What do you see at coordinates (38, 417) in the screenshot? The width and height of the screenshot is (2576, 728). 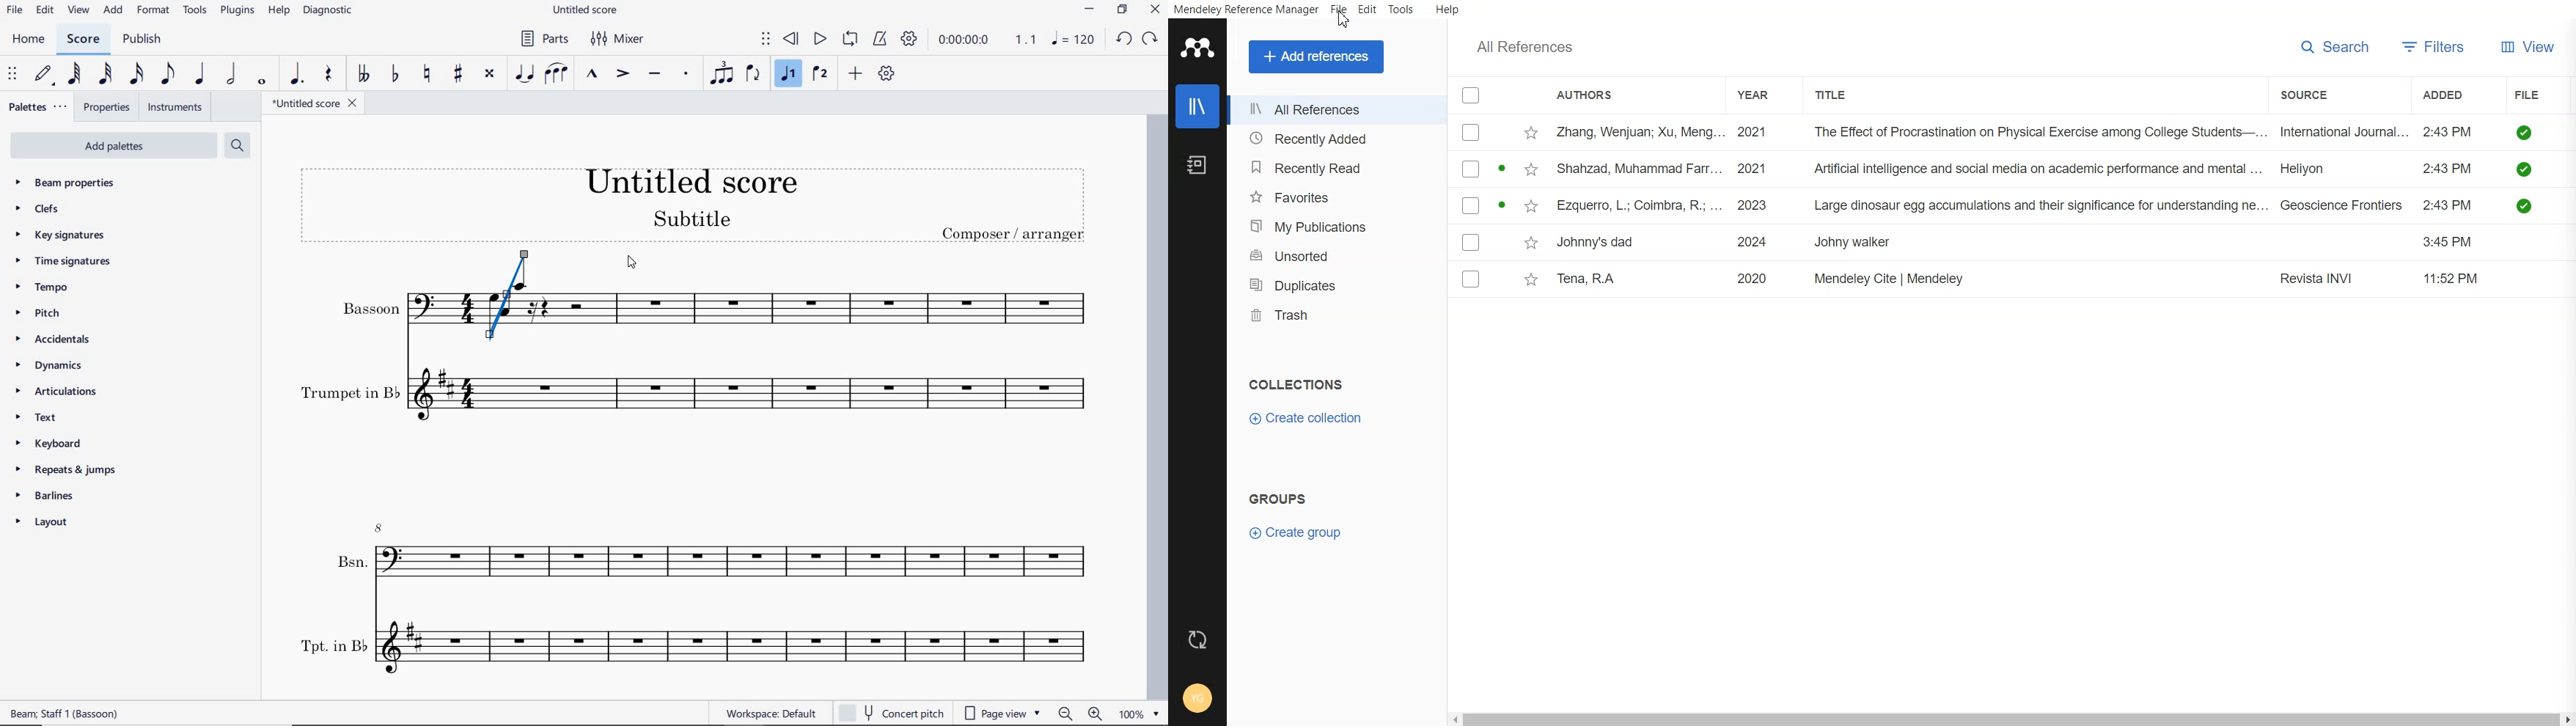 I see `text` at bounding box center [38, 417].